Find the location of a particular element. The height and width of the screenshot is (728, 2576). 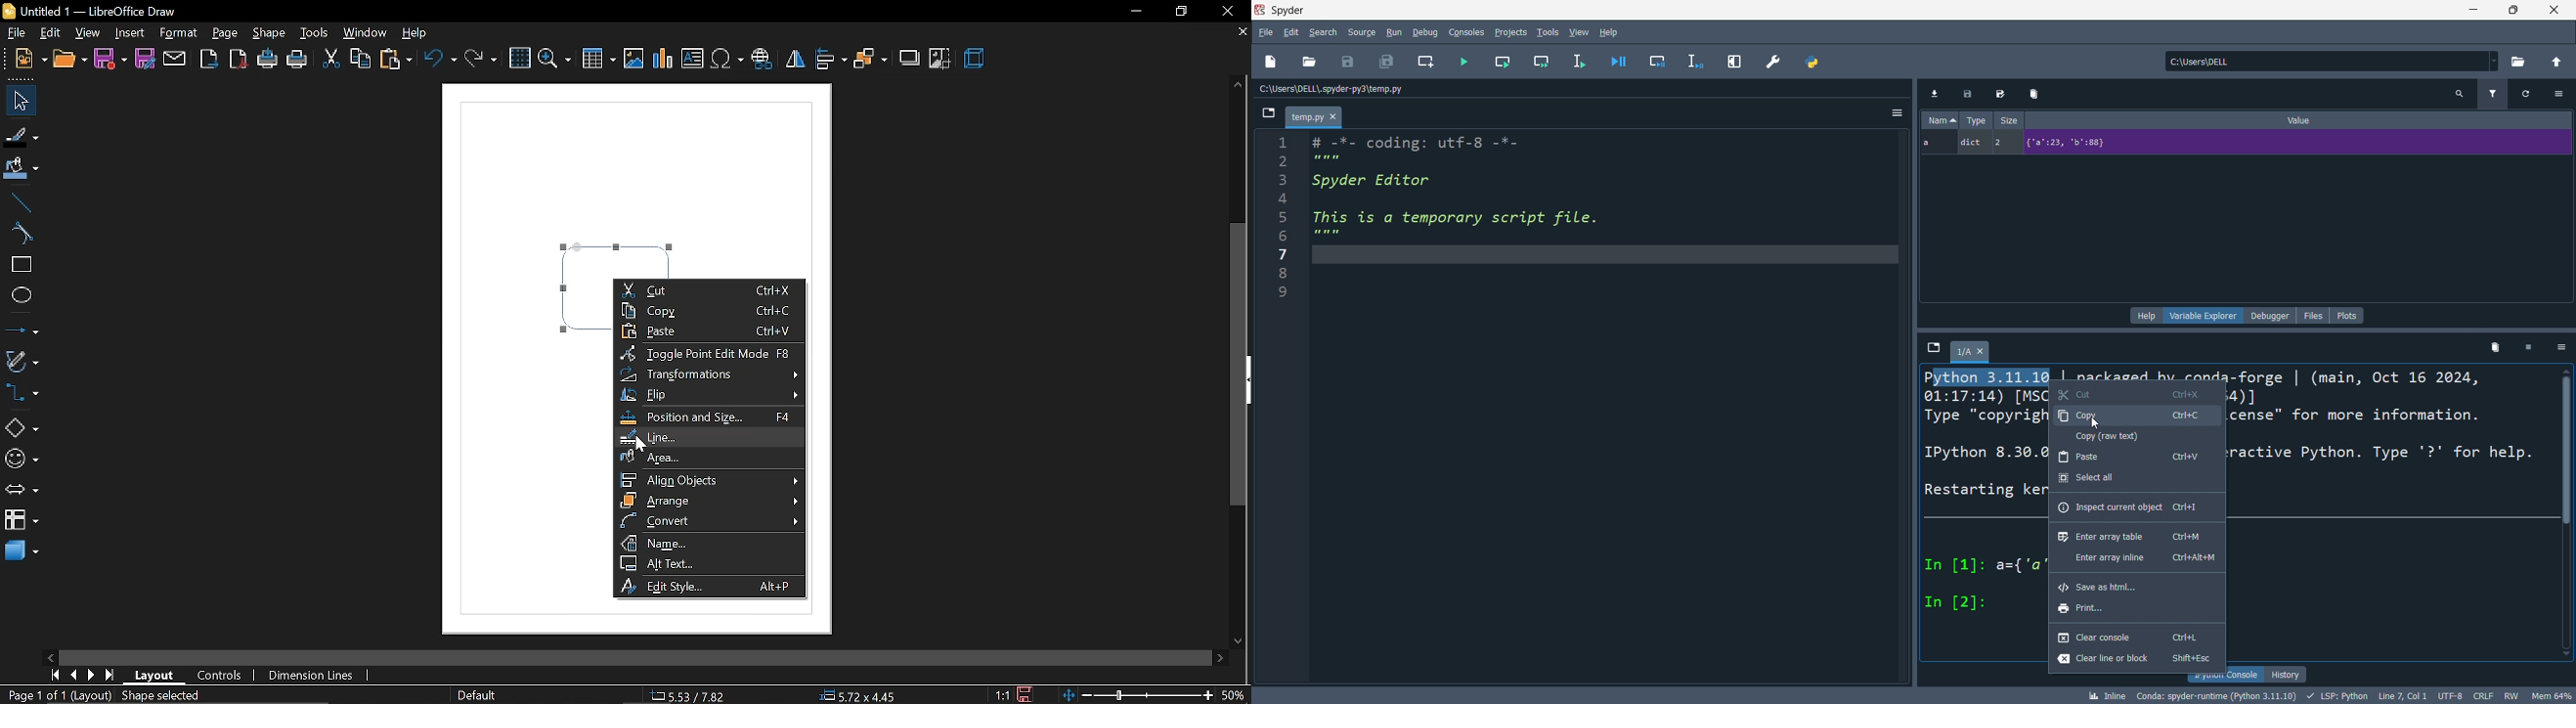

conda: spyder-runtime (Python 3.11.10) is located at coordinates (2213, 697).